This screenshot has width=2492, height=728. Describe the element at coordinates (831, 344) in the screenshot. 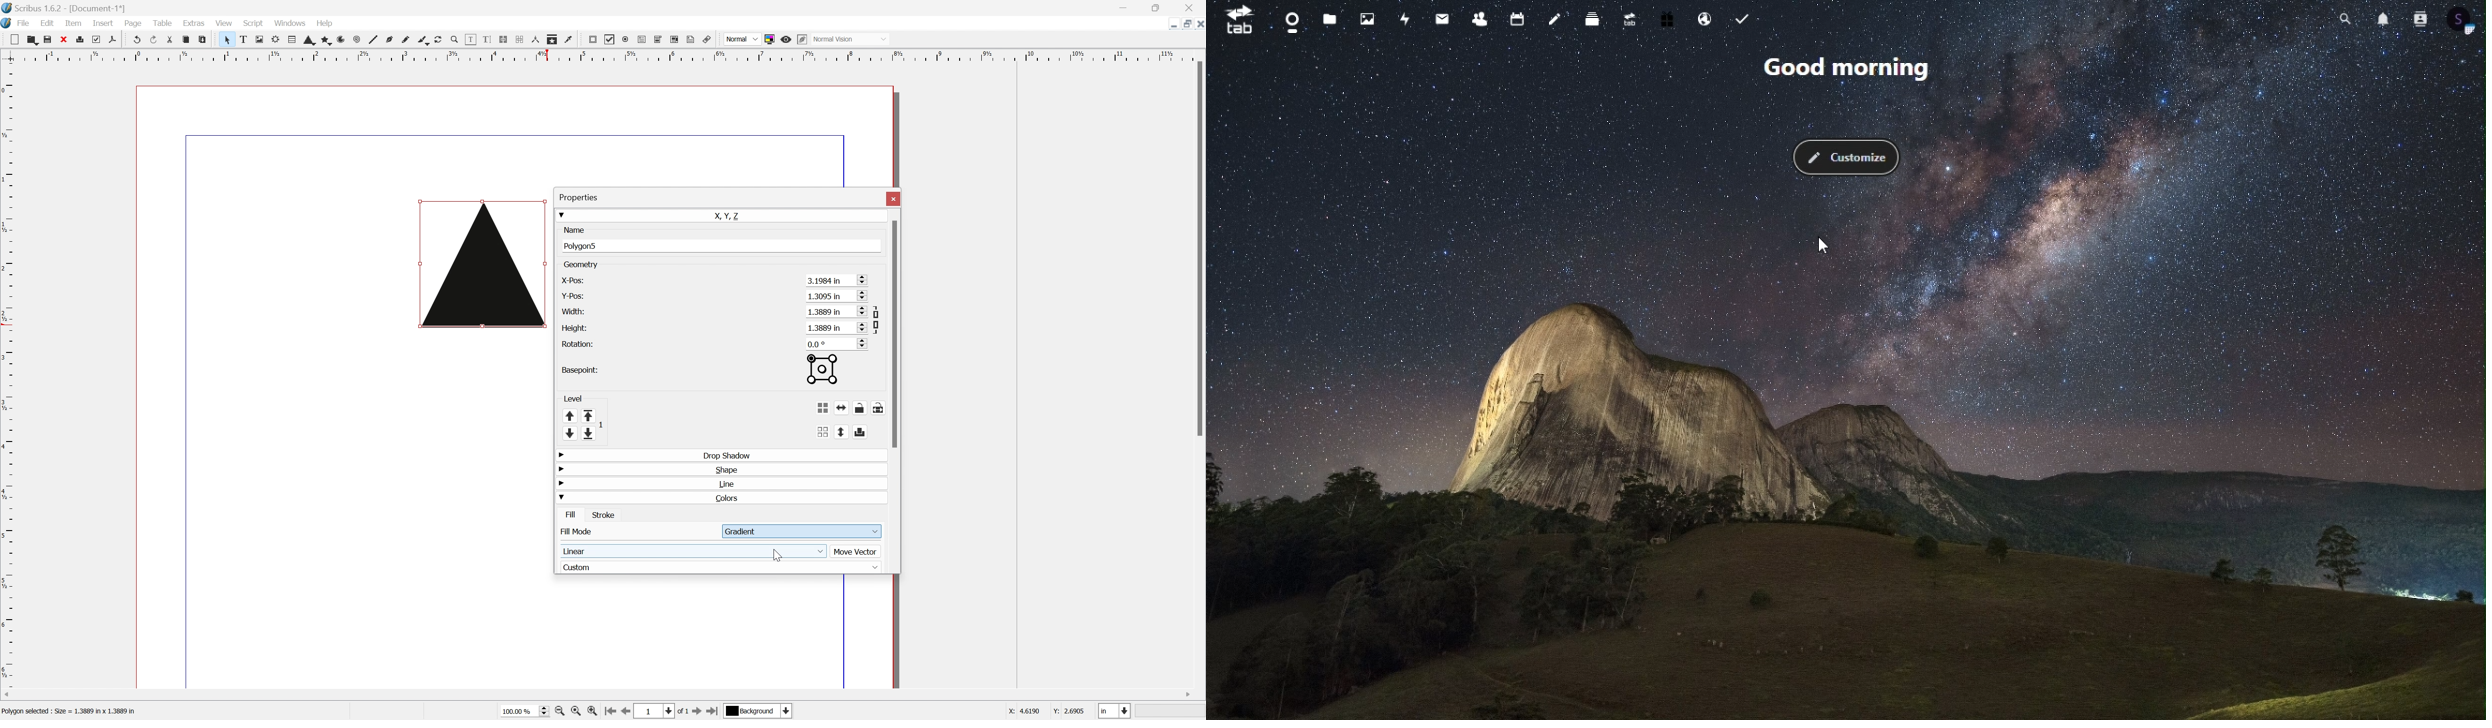

I see `0.0°` at that location.